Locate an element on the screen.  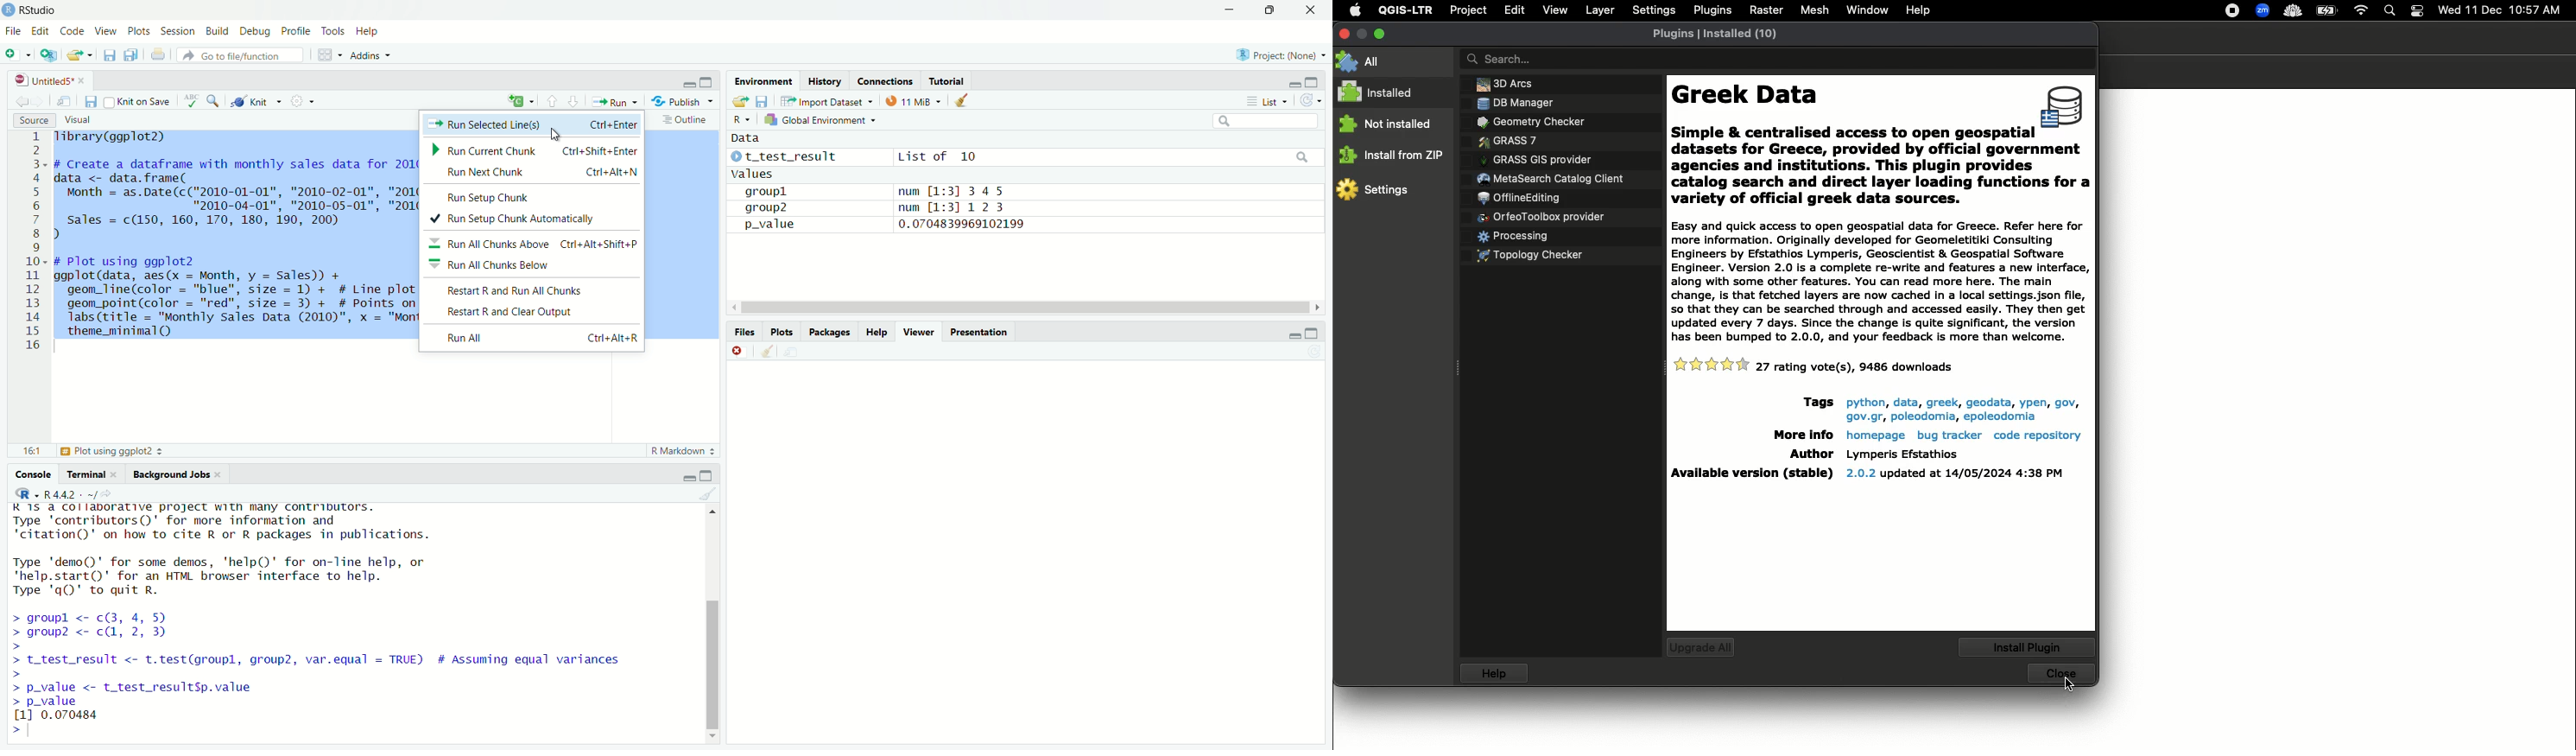
save in new window is located at coordinates (65, 99).